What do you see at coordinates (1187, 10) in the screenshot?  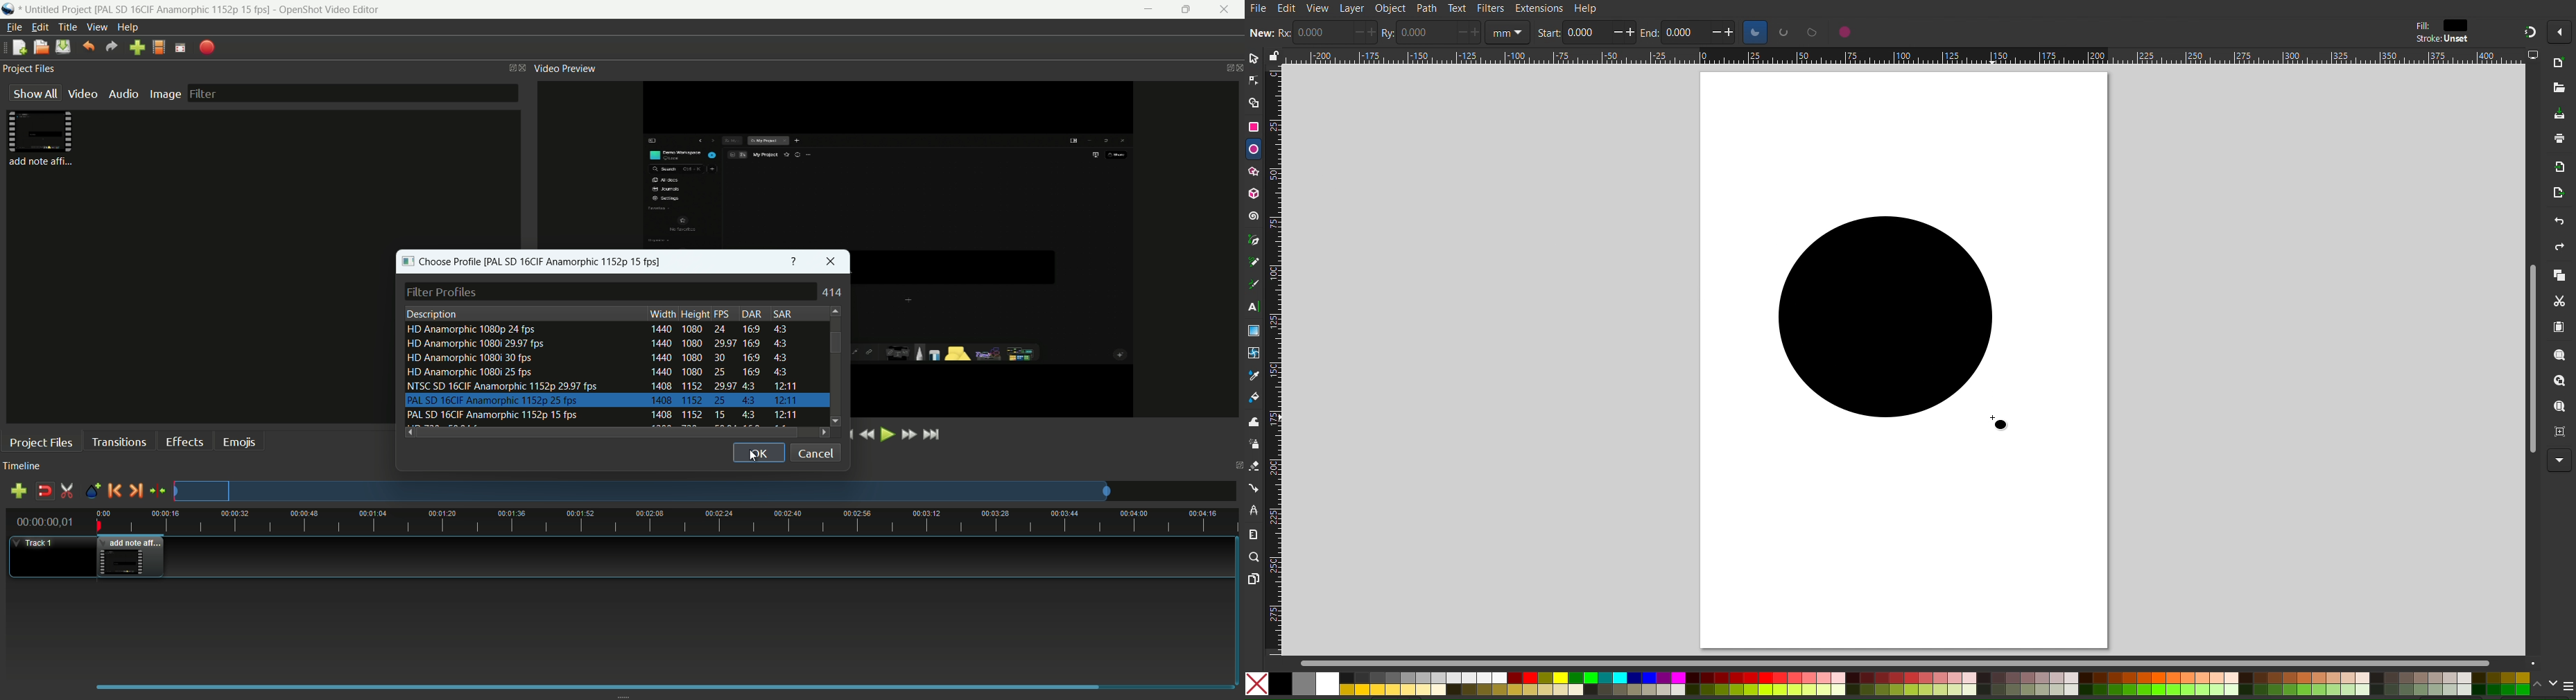 I see `maximize` at bounding box center [1187, 10].